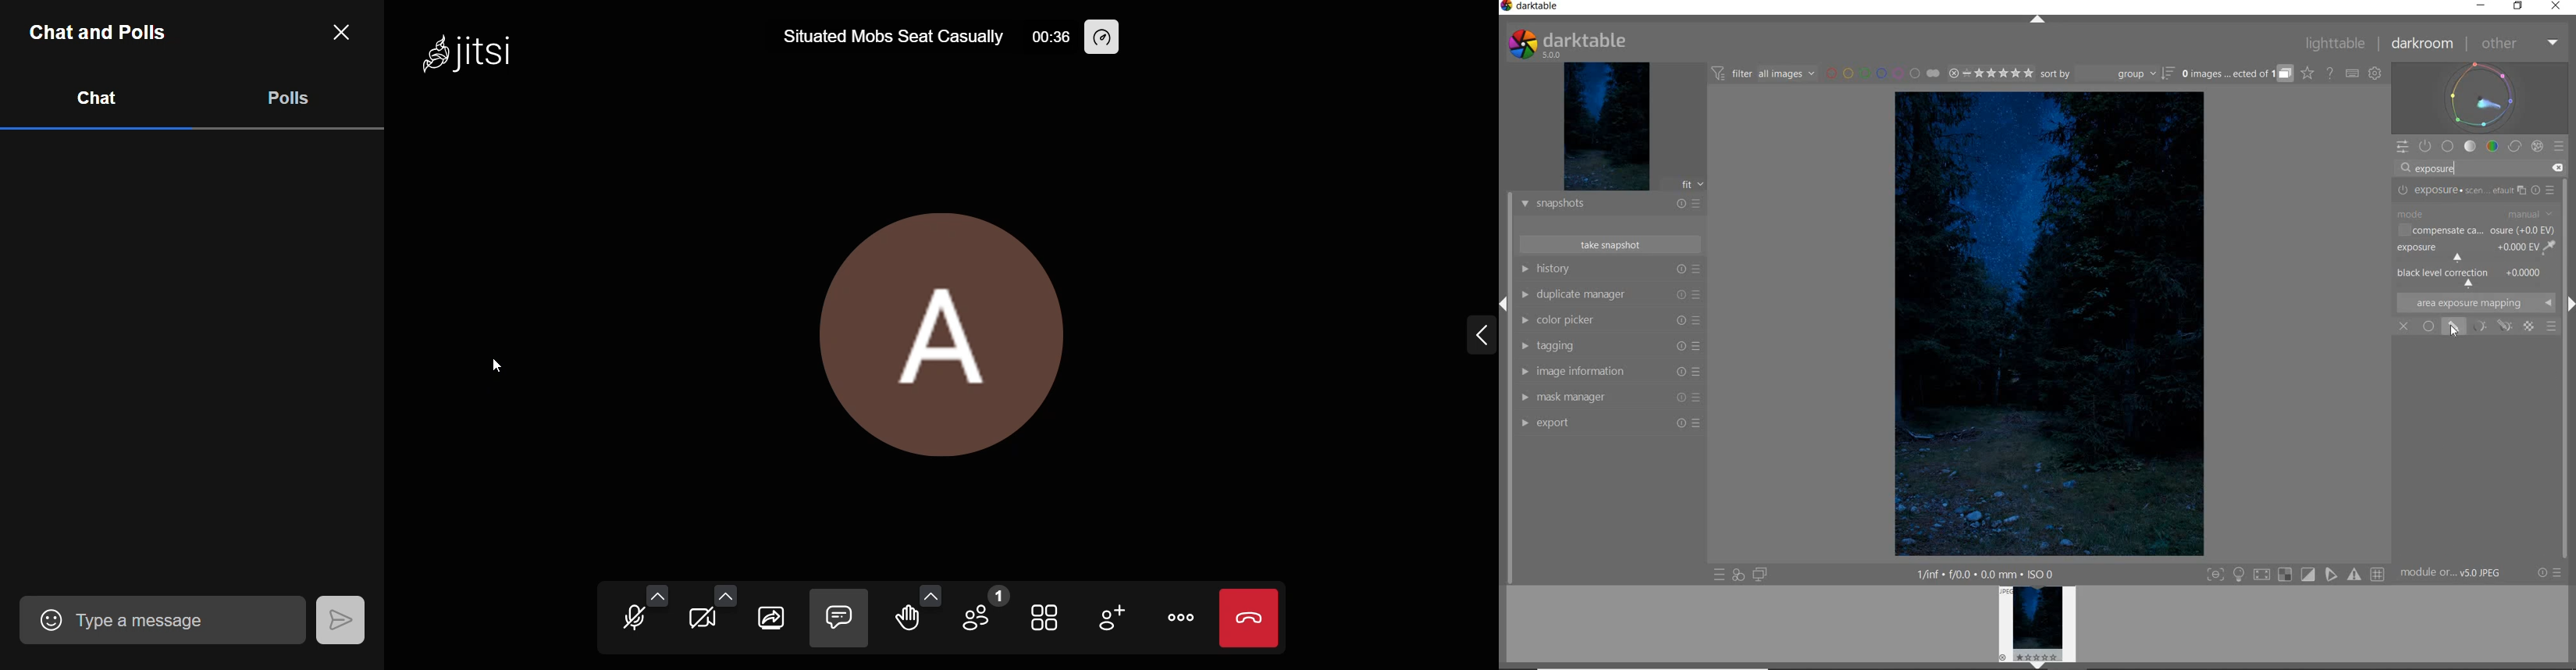  What do you see at coordinates (2518, 44) in the screenshot?
I see `OTHER` at bounding box center [2518, 44].